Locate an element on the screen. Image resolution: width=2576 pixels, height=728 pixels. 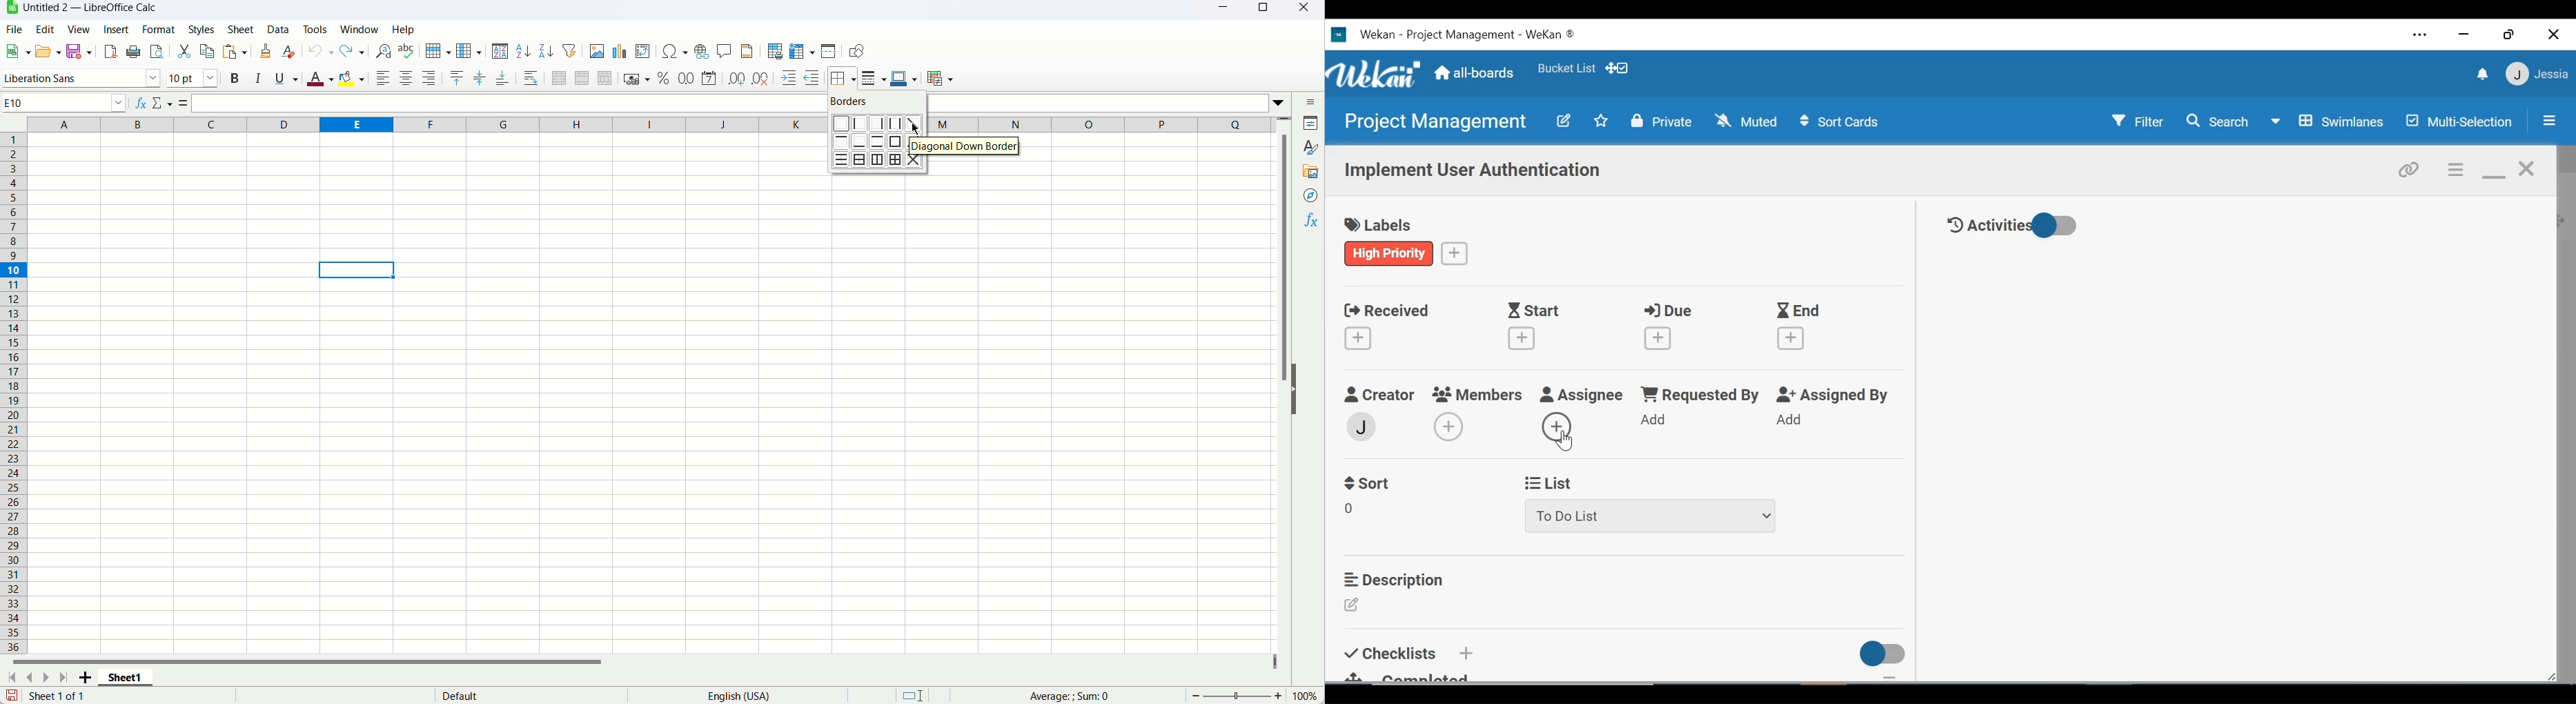
Add Member is located at coordinates (1448, 426).